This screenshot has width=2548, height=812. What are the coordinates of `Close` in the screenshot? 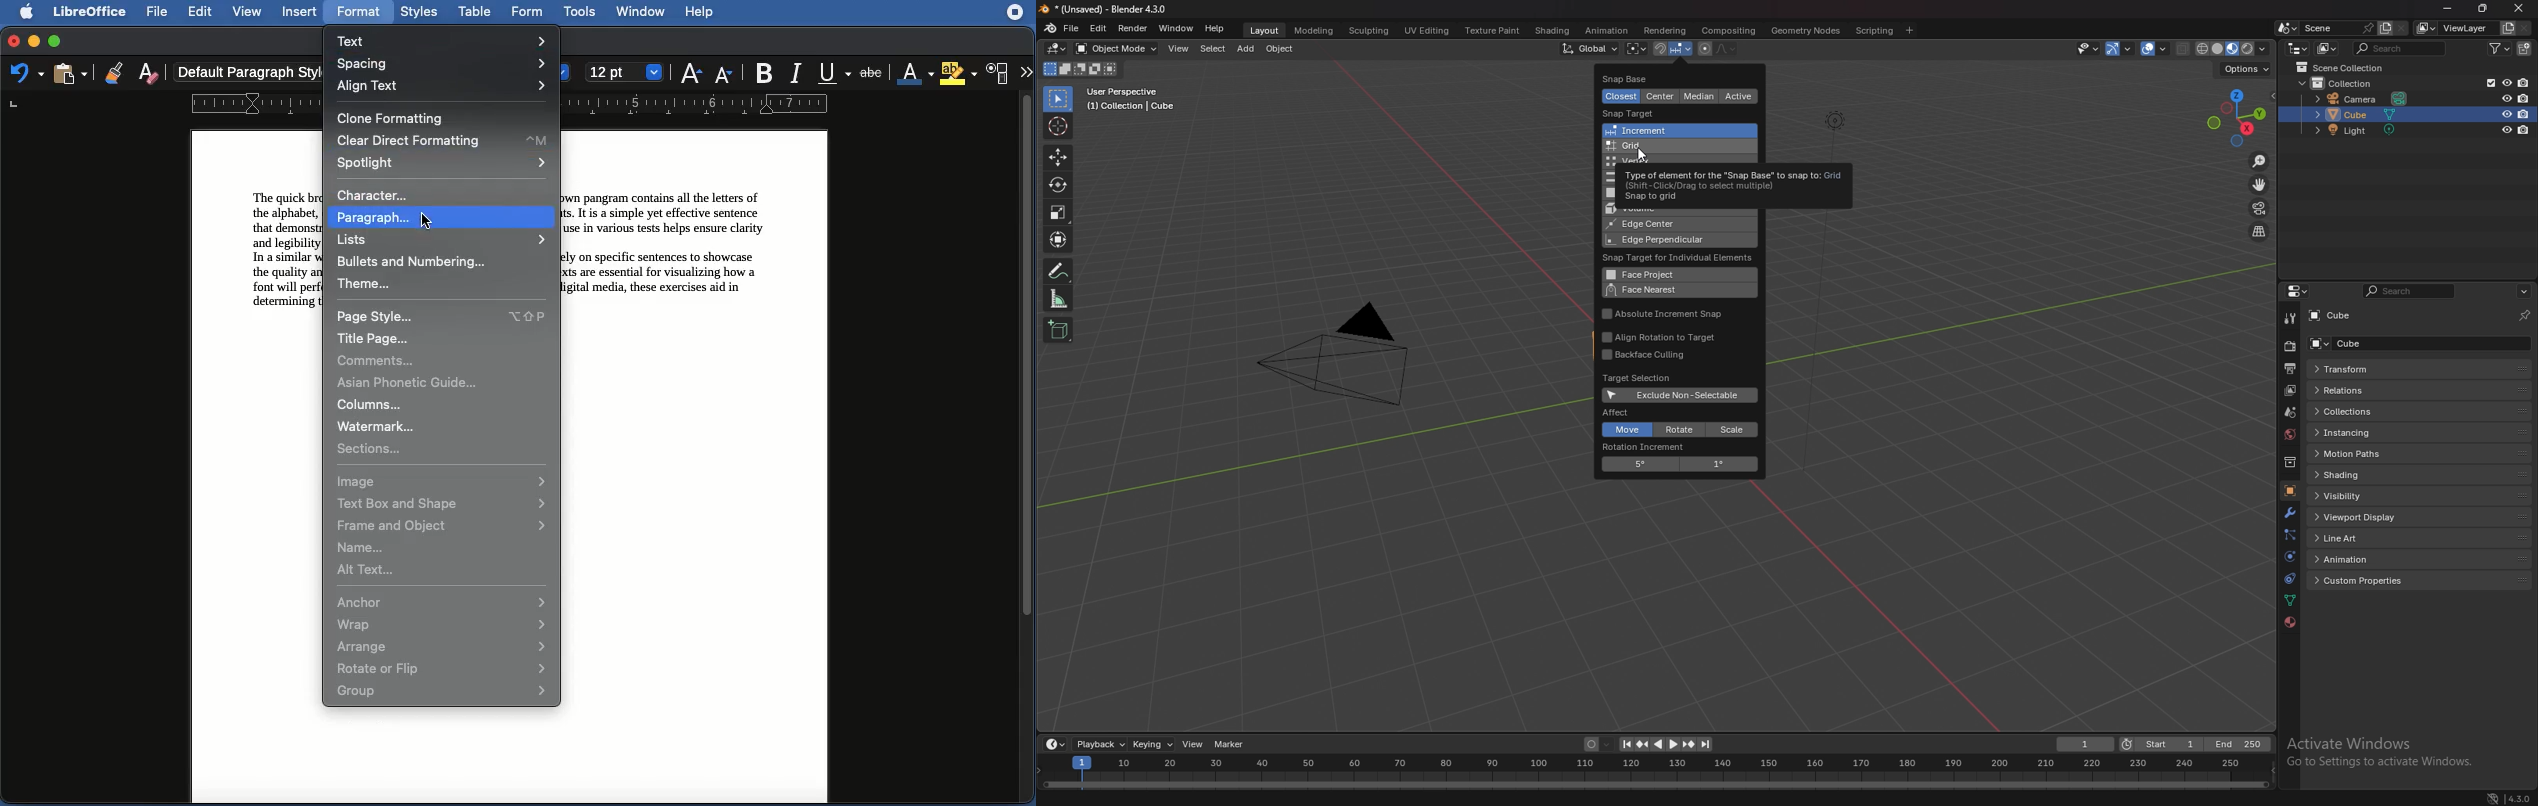 It's located at (12, 39).